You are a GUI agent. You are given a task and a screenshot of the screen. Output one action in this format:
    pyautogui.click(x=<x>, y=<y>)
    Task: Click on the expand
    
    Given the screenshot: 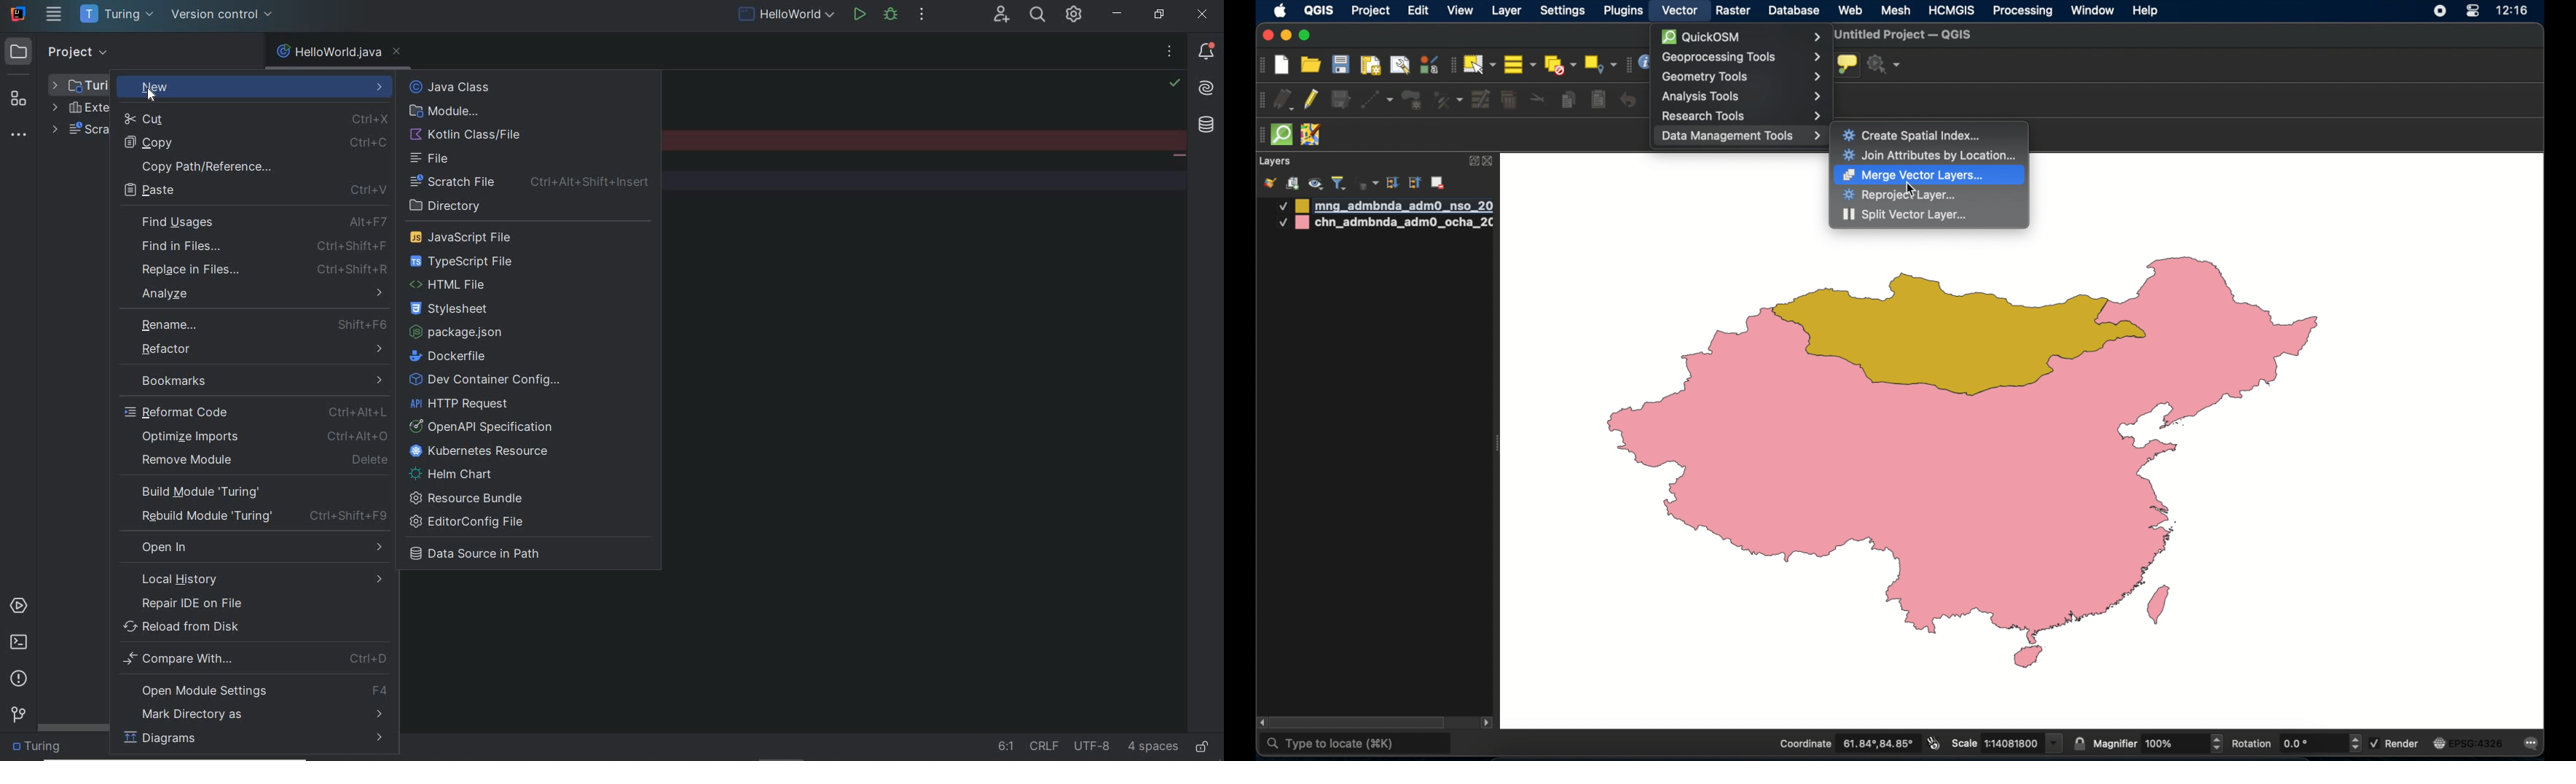 What is the action you would take?
    pyautogui.click(x=1472, y=160)
    